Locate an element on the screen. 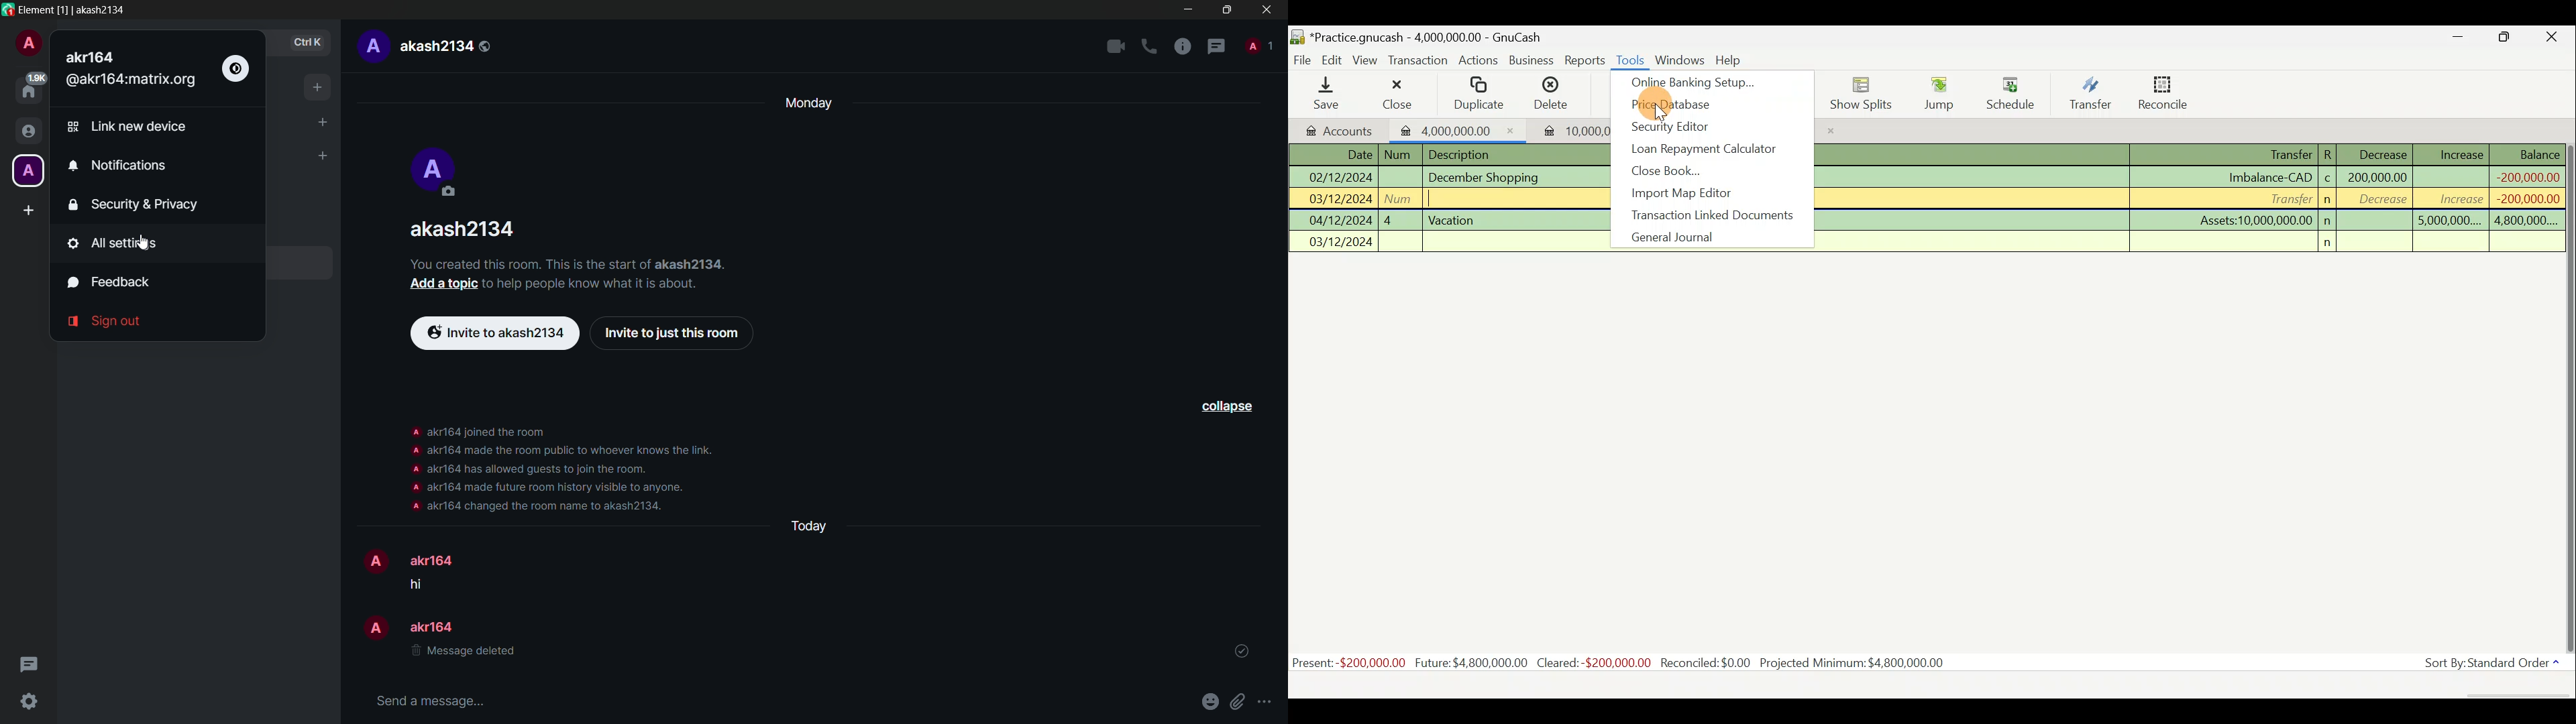 The width and height of the screenshot is (2576, 728). Jump is located at coordinates (1933, 94).